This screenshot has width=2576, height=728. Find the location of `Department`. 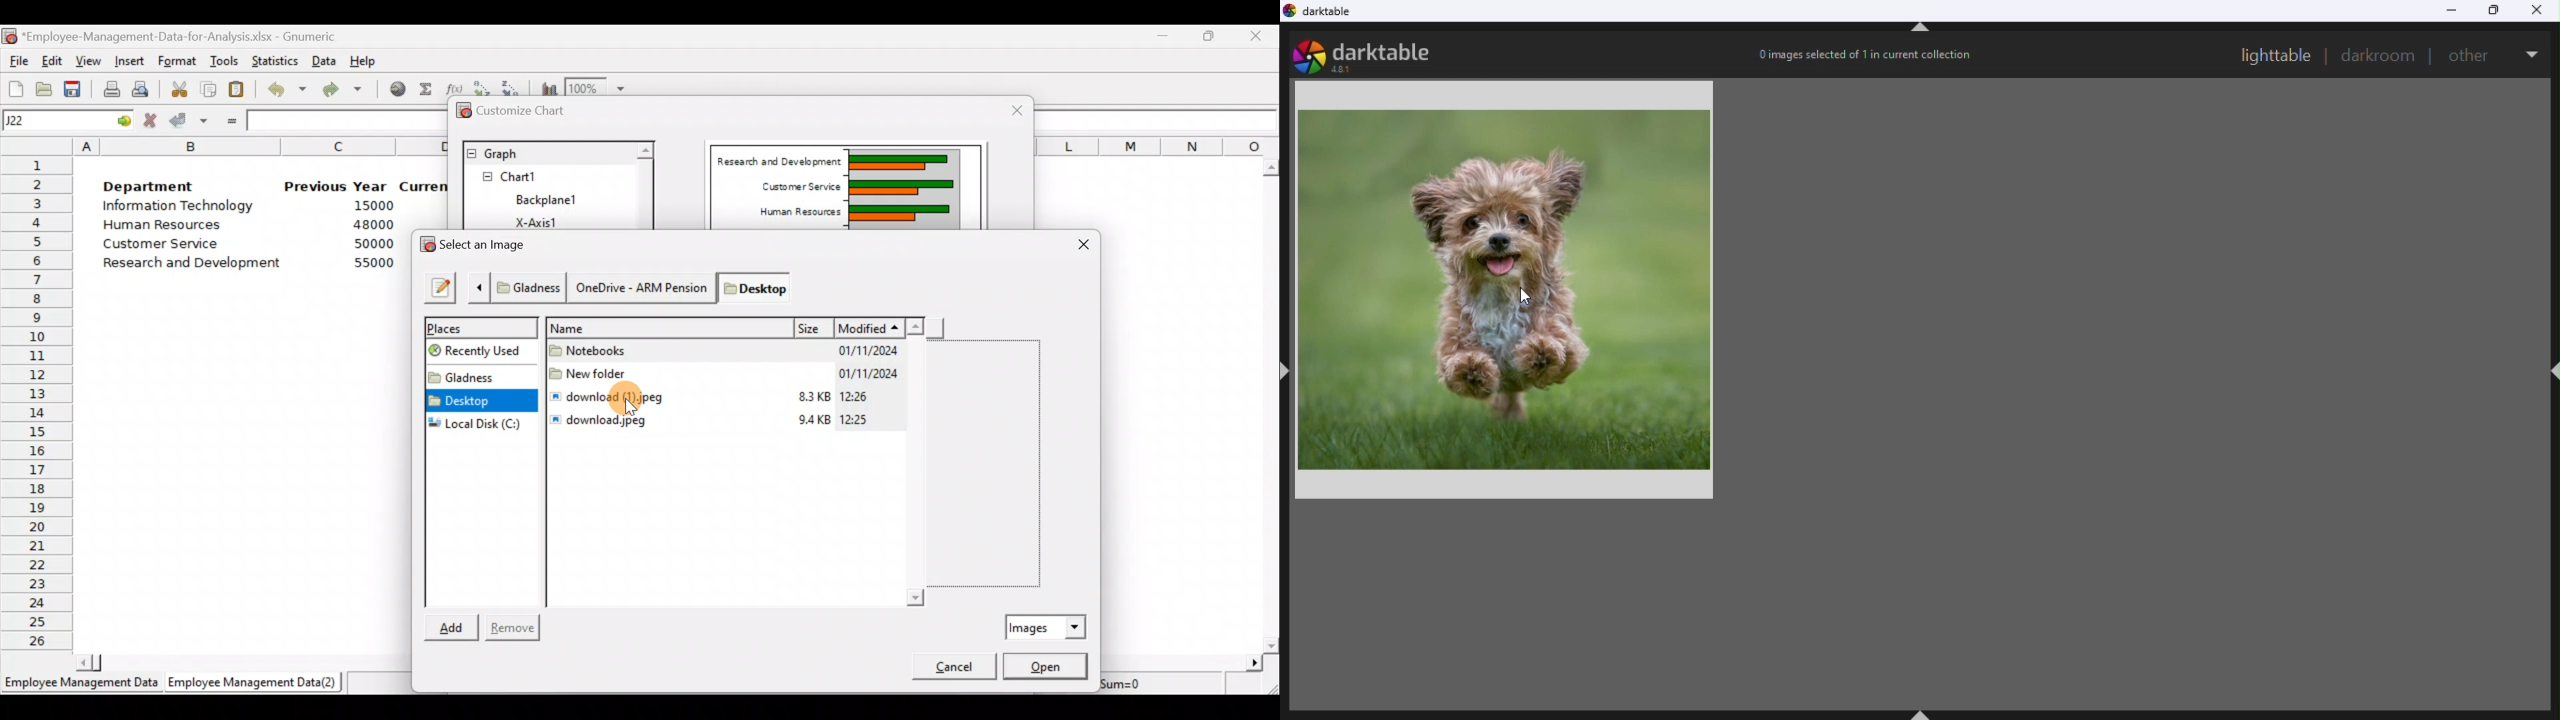

Department is located at coordinates (159, 187).